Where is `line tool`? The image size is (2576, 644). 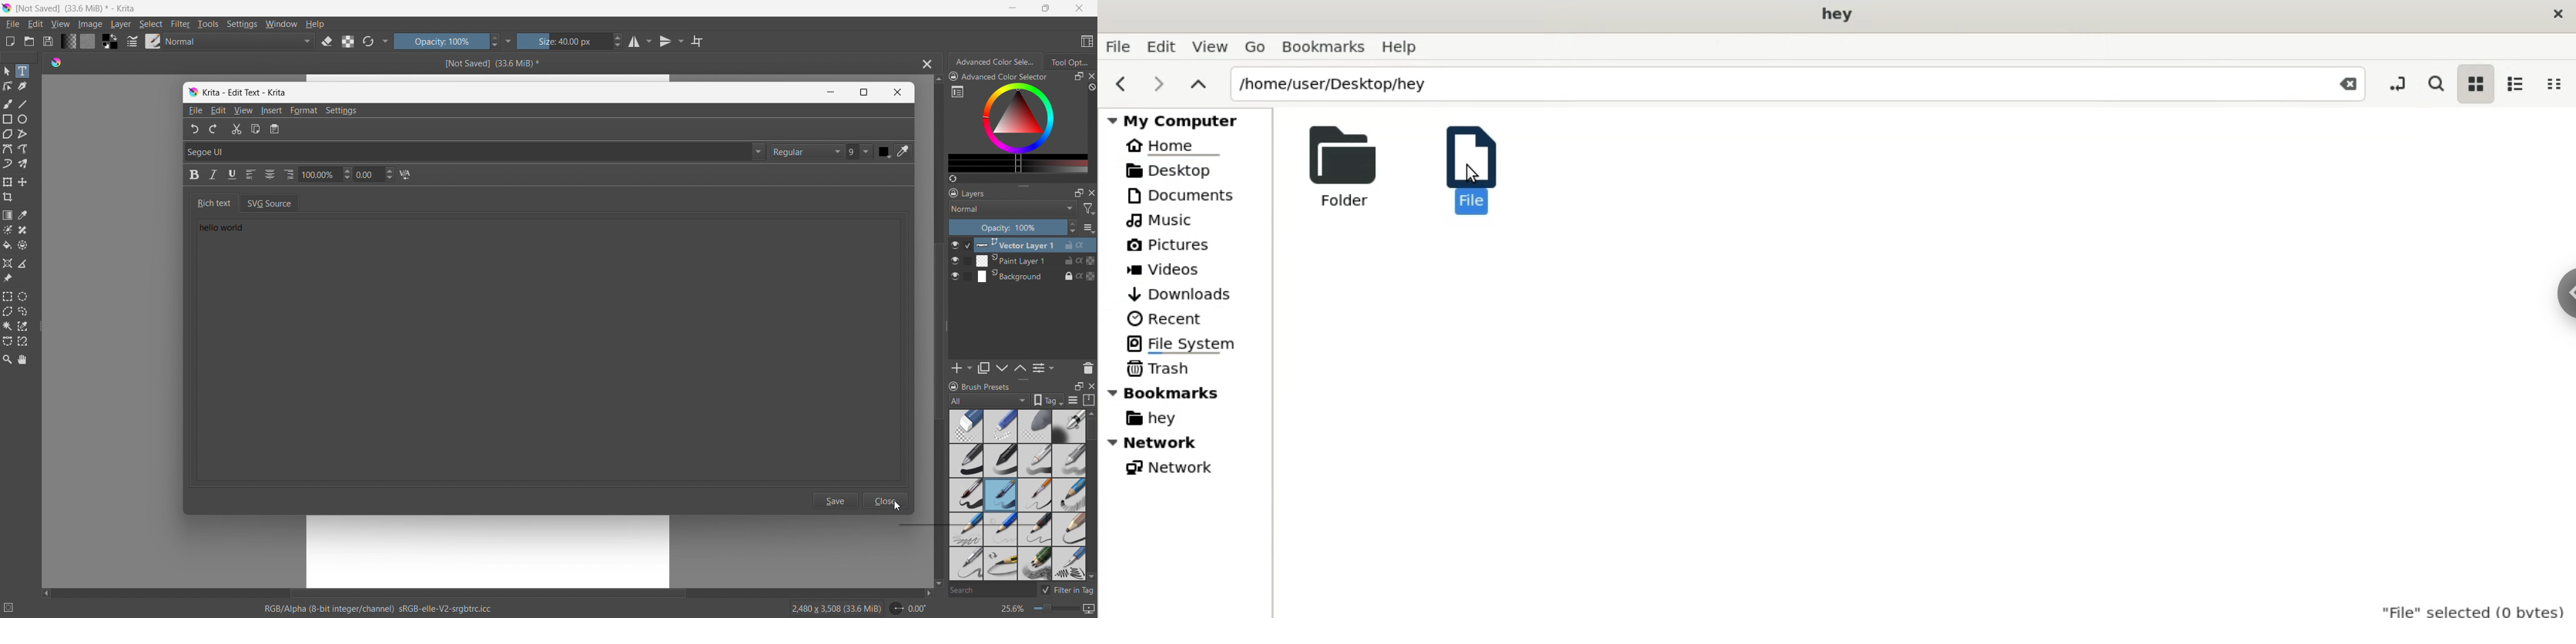
line tool is located at coordinates (23, 104).